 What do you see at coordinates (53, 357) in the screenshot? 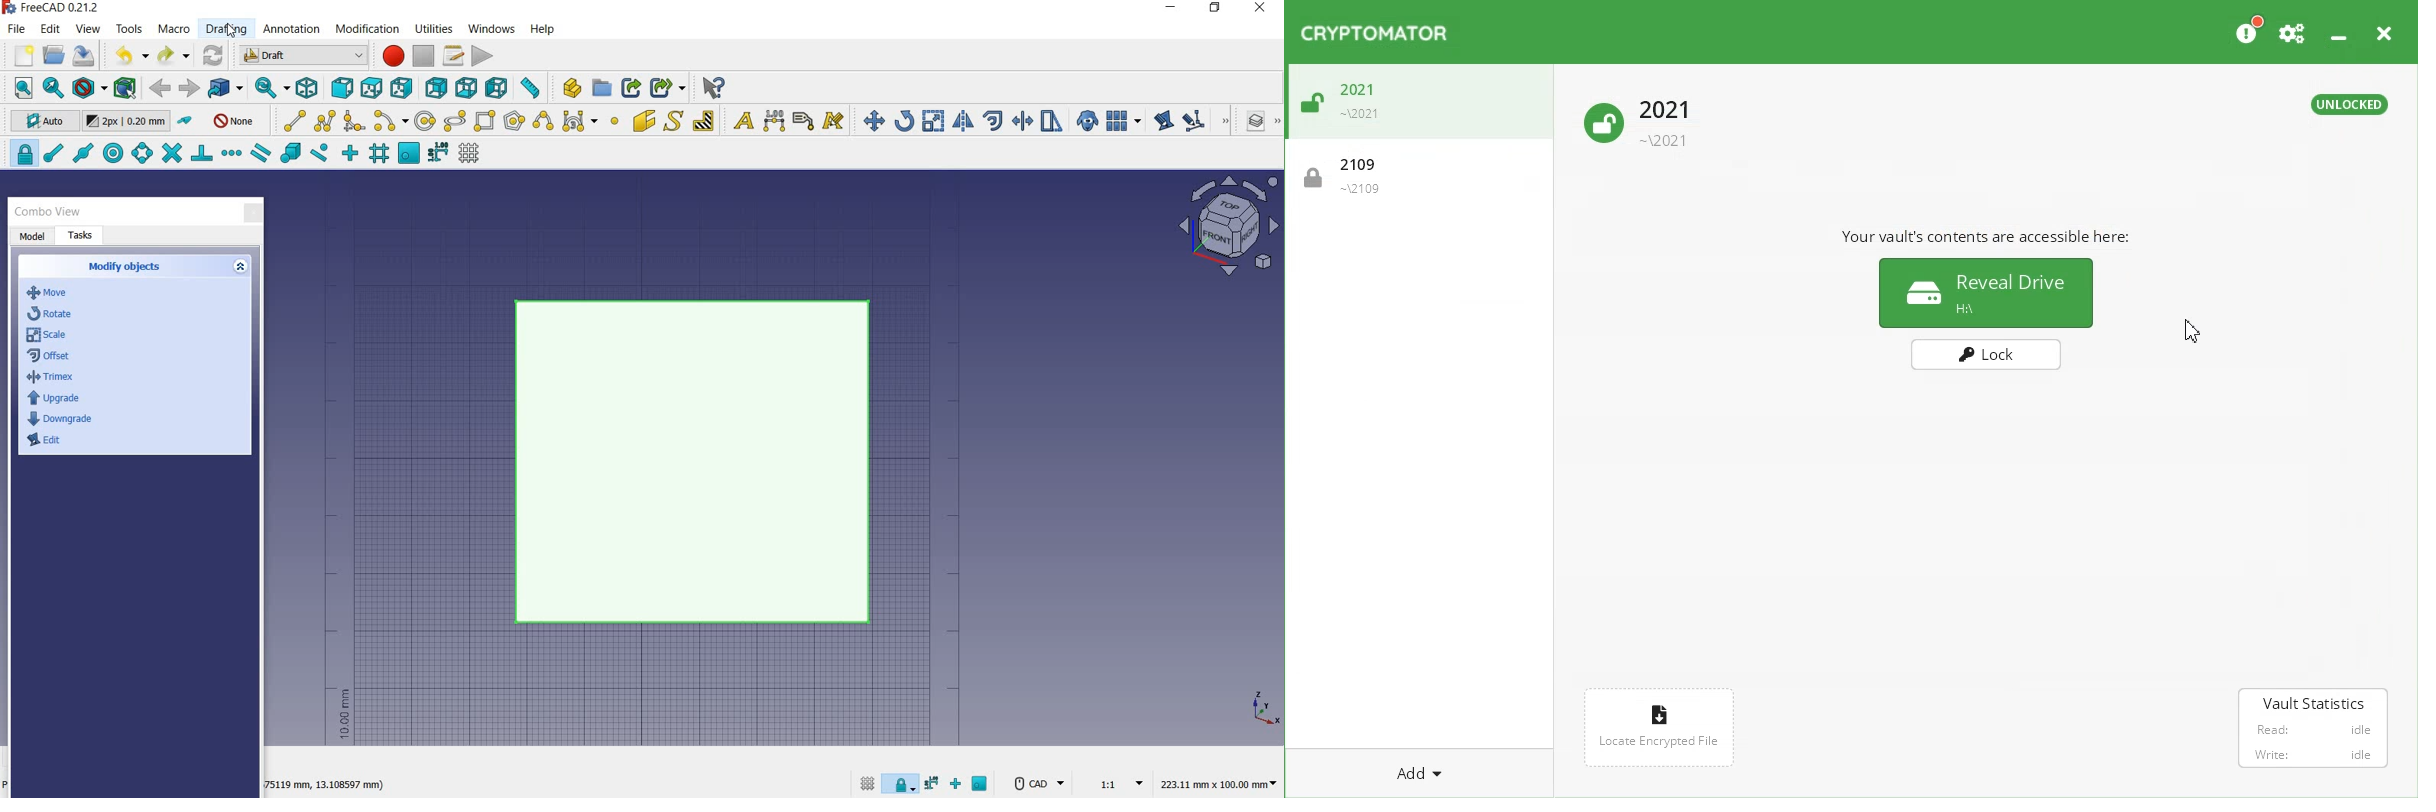
I see `offset` at bounding box center [53, 357].